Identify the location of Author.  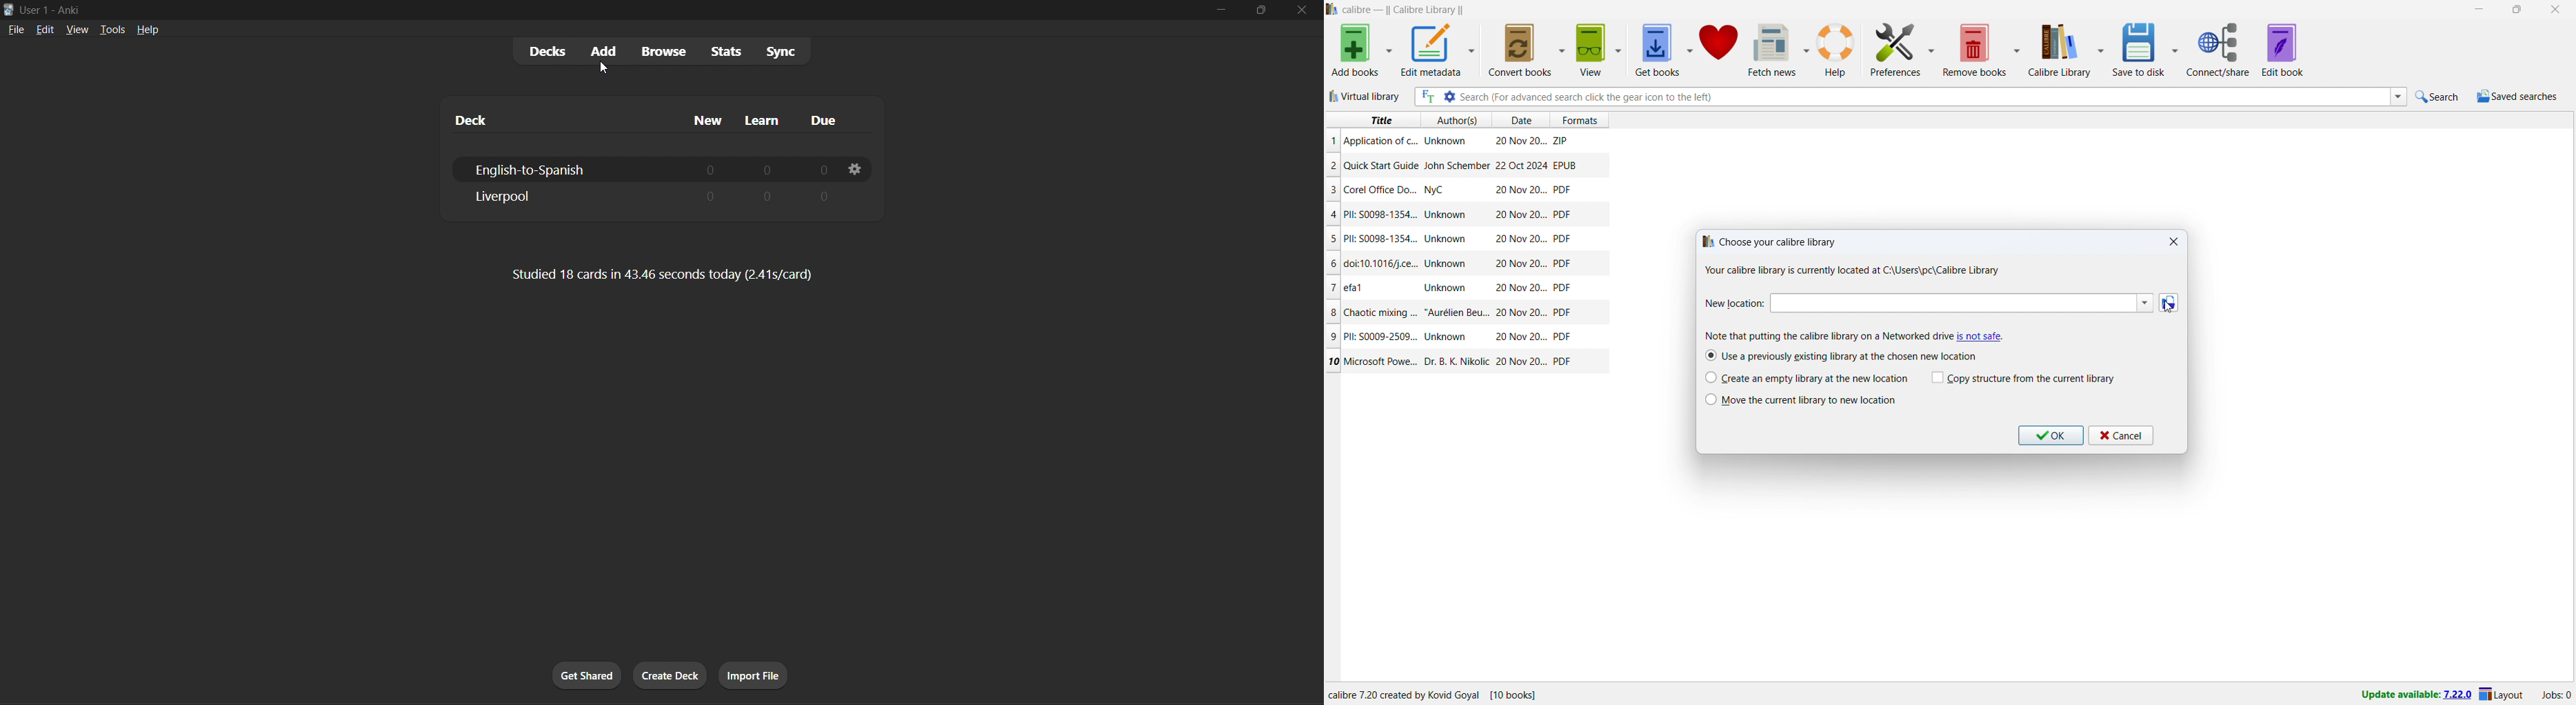
(1457, 311).